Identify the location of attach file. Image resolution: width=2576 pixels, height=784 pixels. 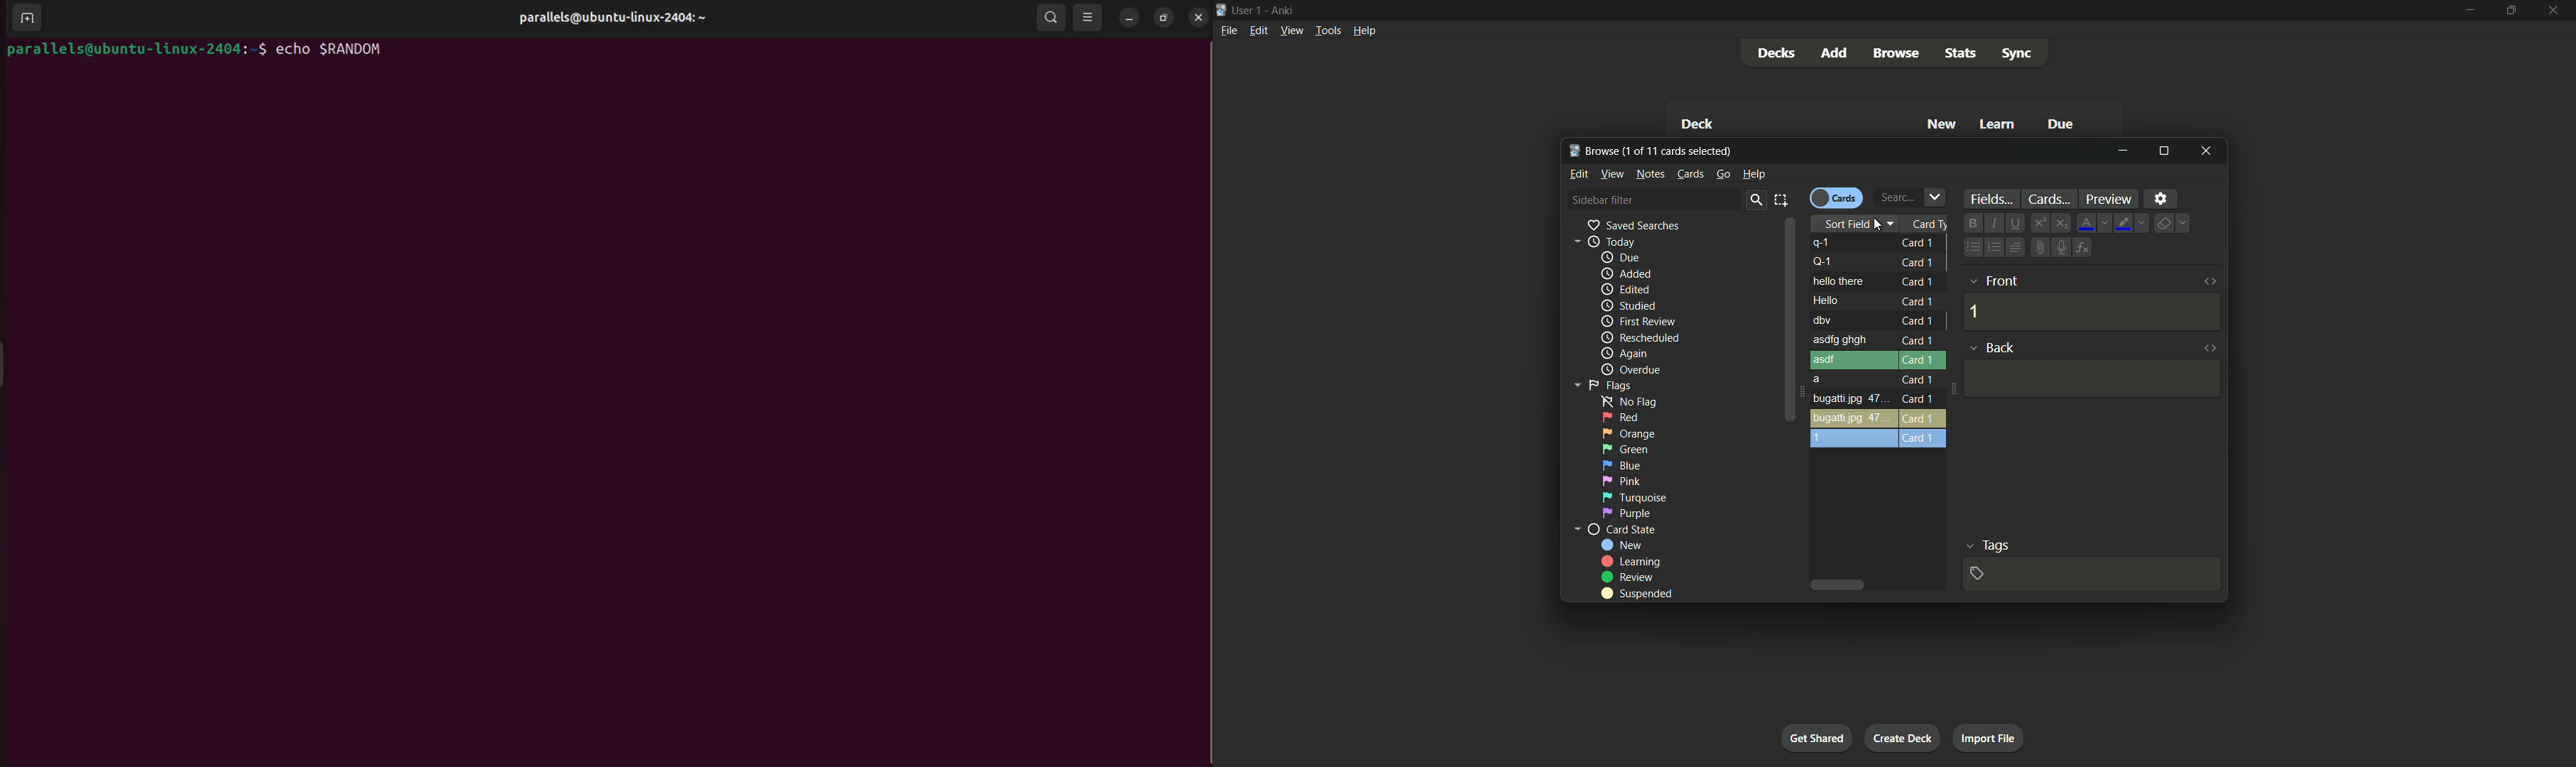
(2038, 247).